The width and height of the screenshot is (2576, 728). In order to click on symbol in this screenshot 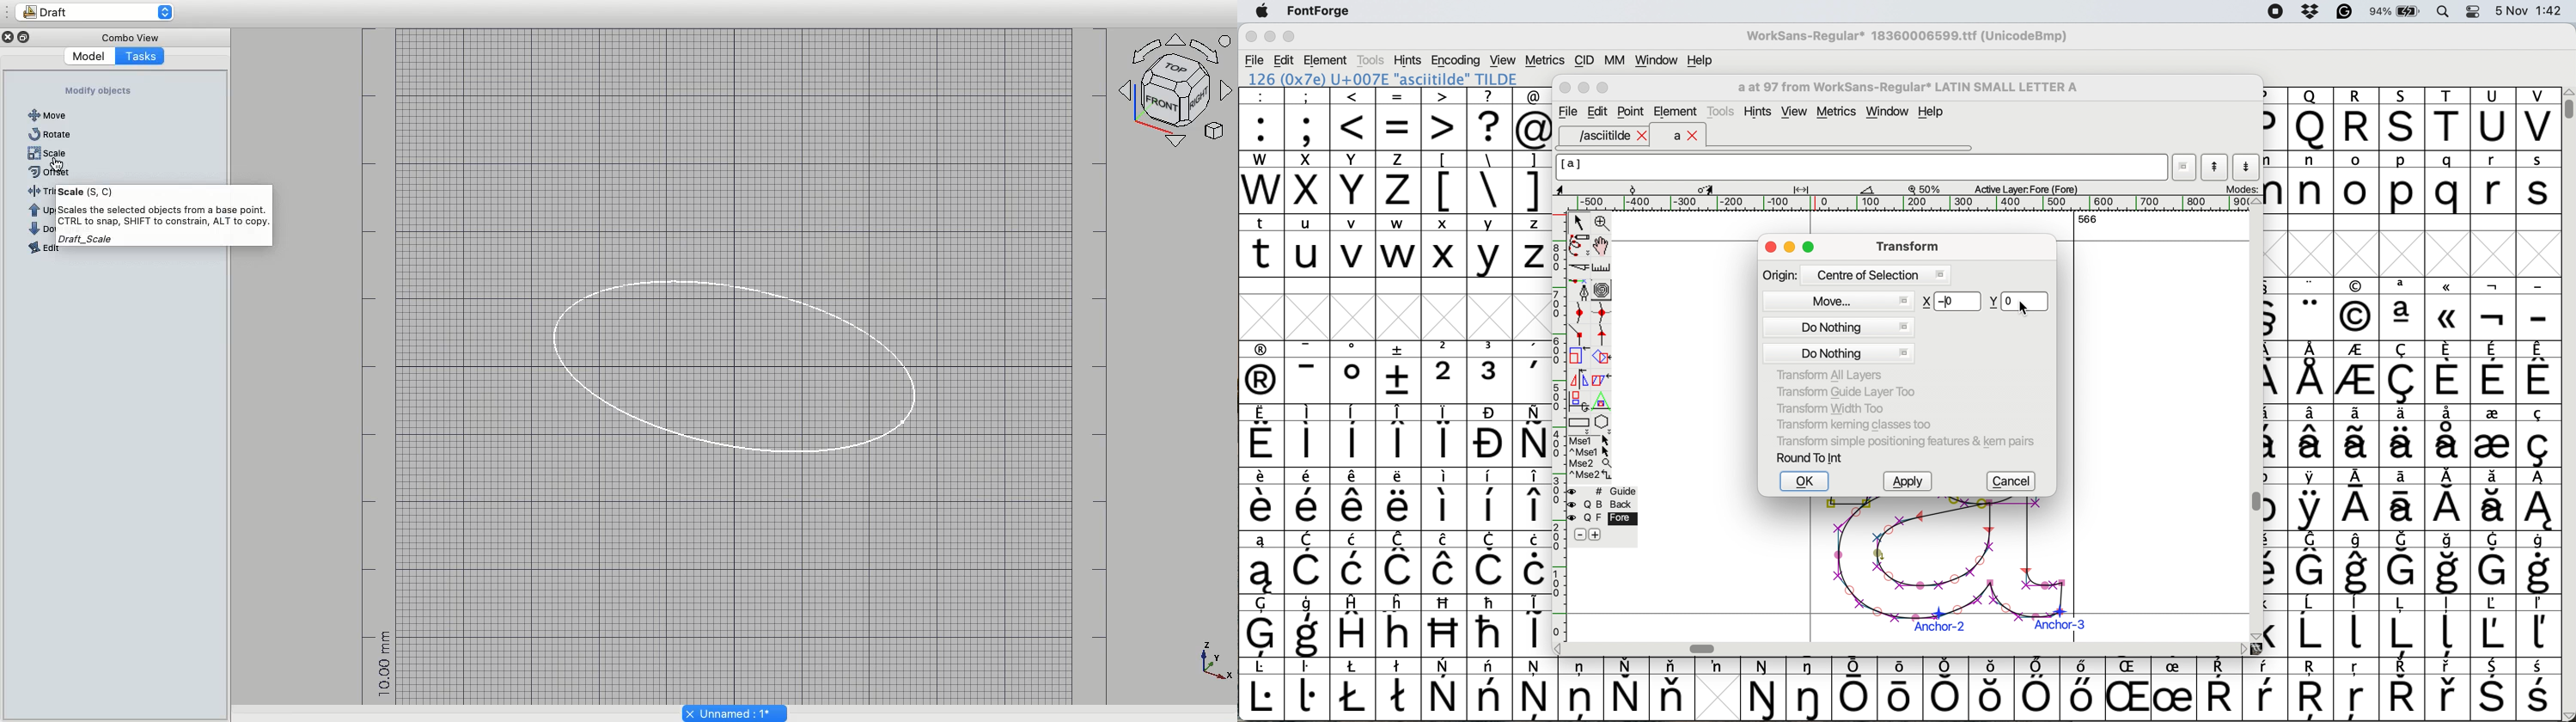, I will do `click(1536, 688)`.